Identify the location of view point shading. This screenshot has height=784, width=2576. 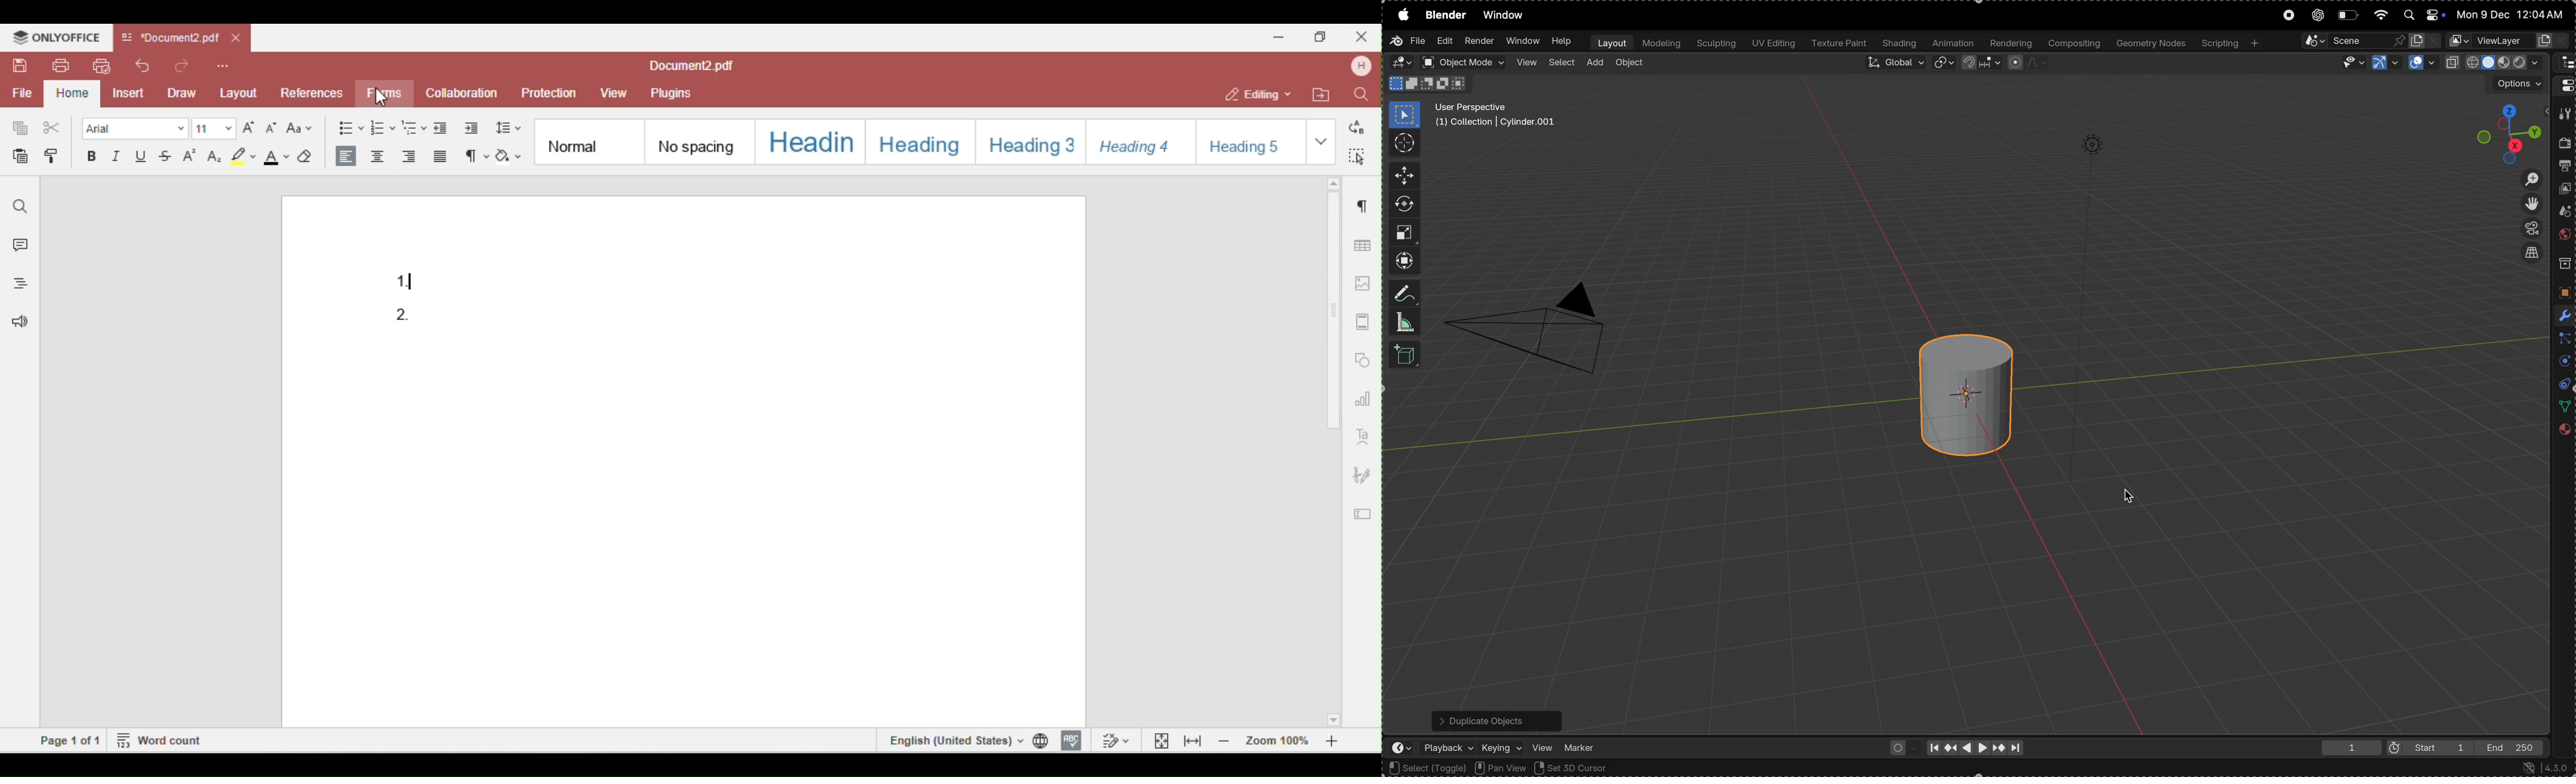
(2496, 63).